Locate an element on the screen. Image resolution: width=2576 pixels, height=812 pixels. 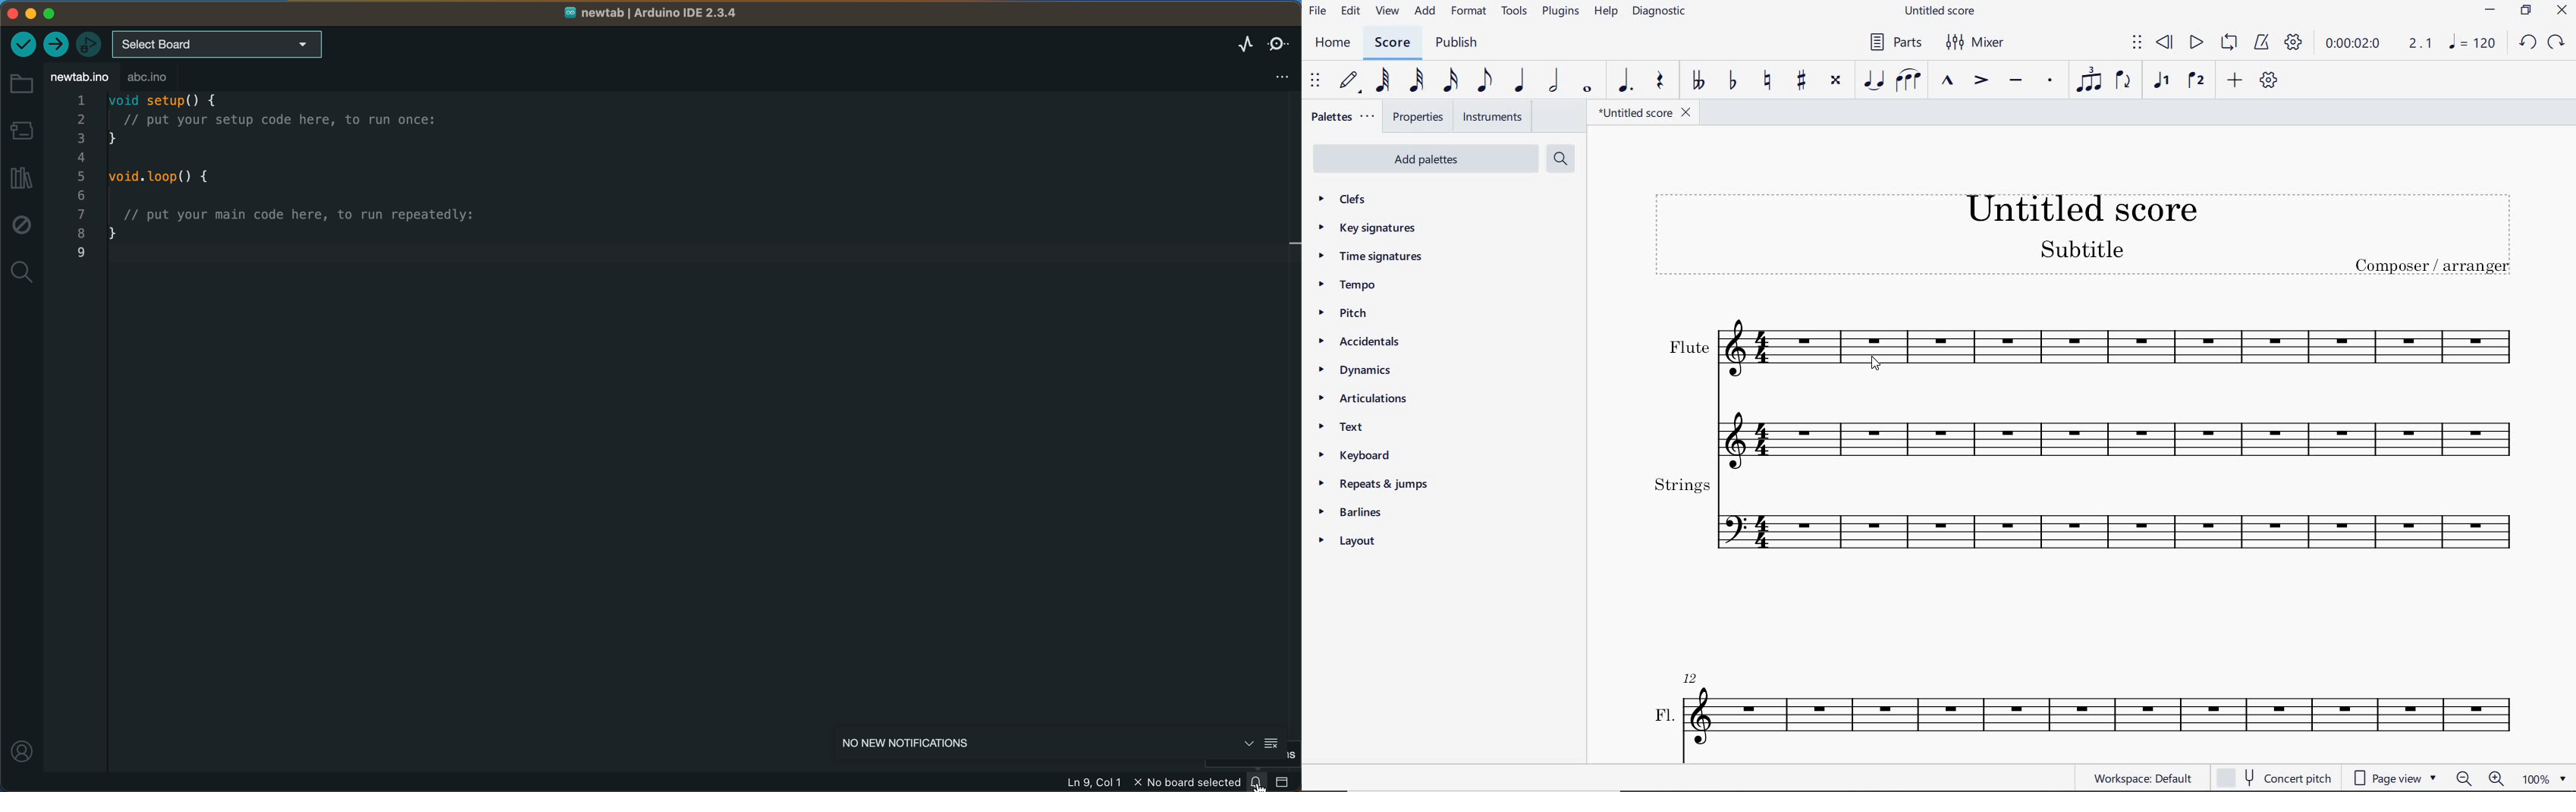
SELECT TO MOVE is located at coordinates (1316, 81).